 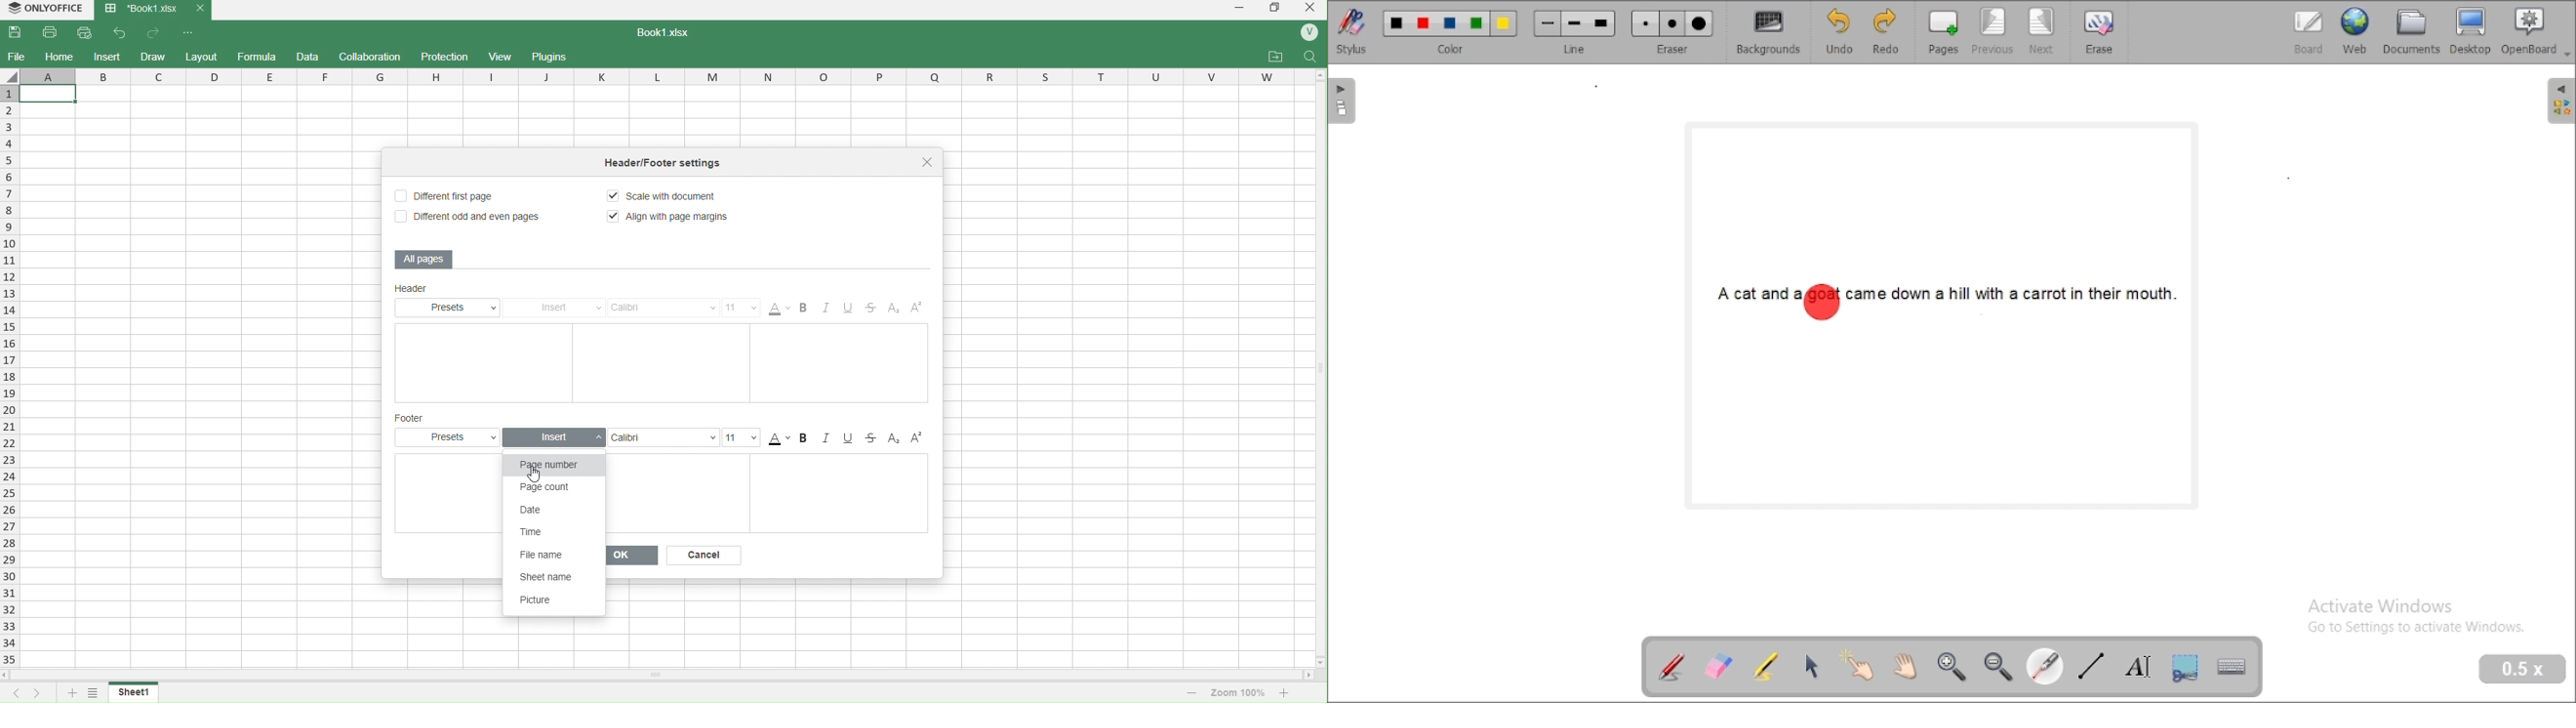 I want to click on profile, so click(x=1309, y=33).